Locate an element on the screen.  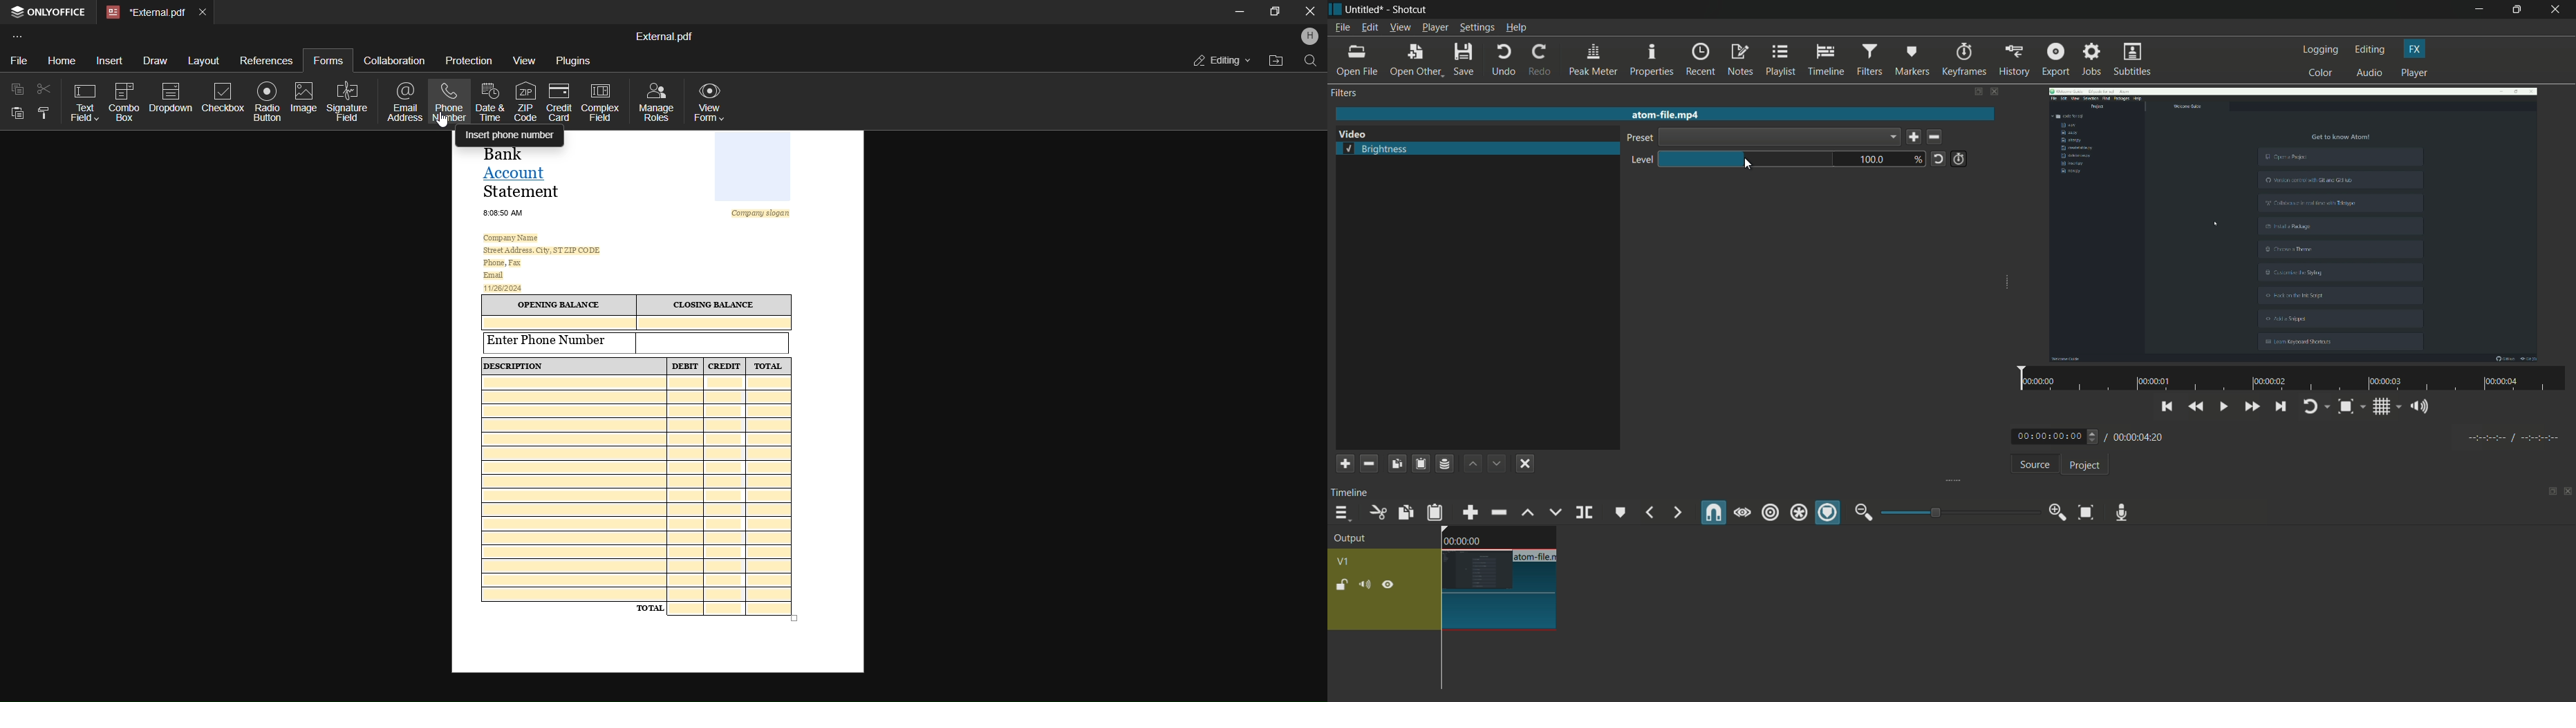
overwrite is located at coordinates (1553, 512).